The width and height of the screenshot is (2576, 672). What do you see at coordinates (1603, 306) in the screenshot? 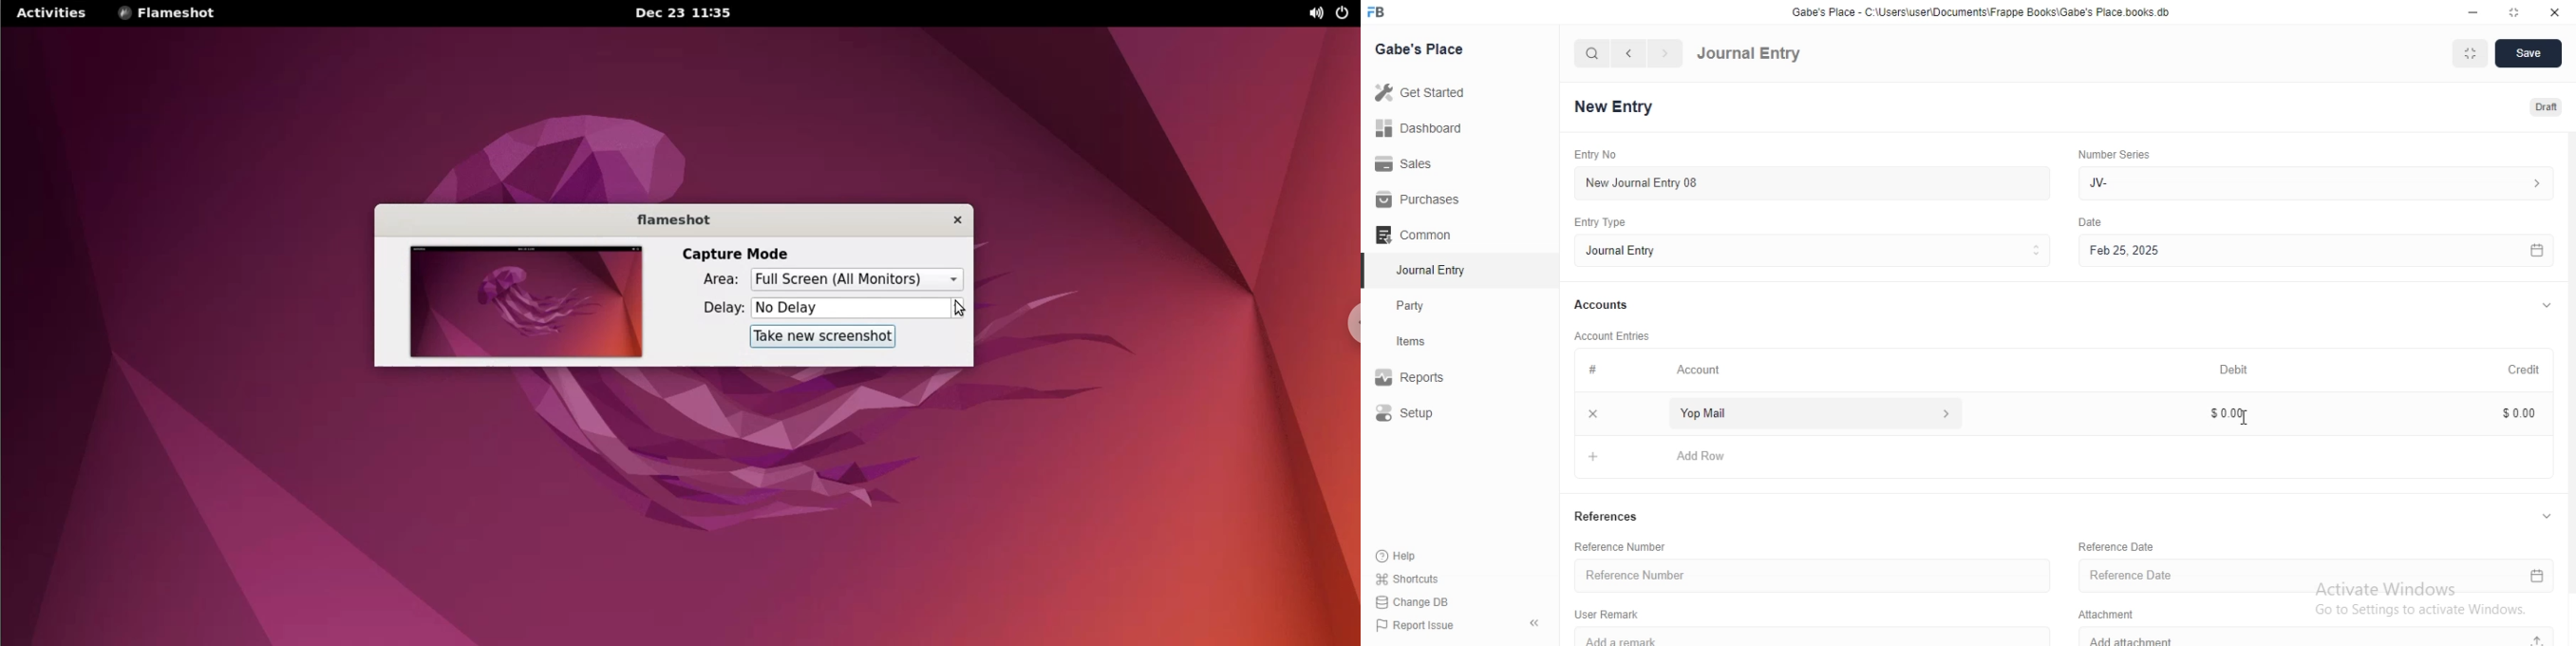
I see `Accounts` at bounding box center [1603, 306].